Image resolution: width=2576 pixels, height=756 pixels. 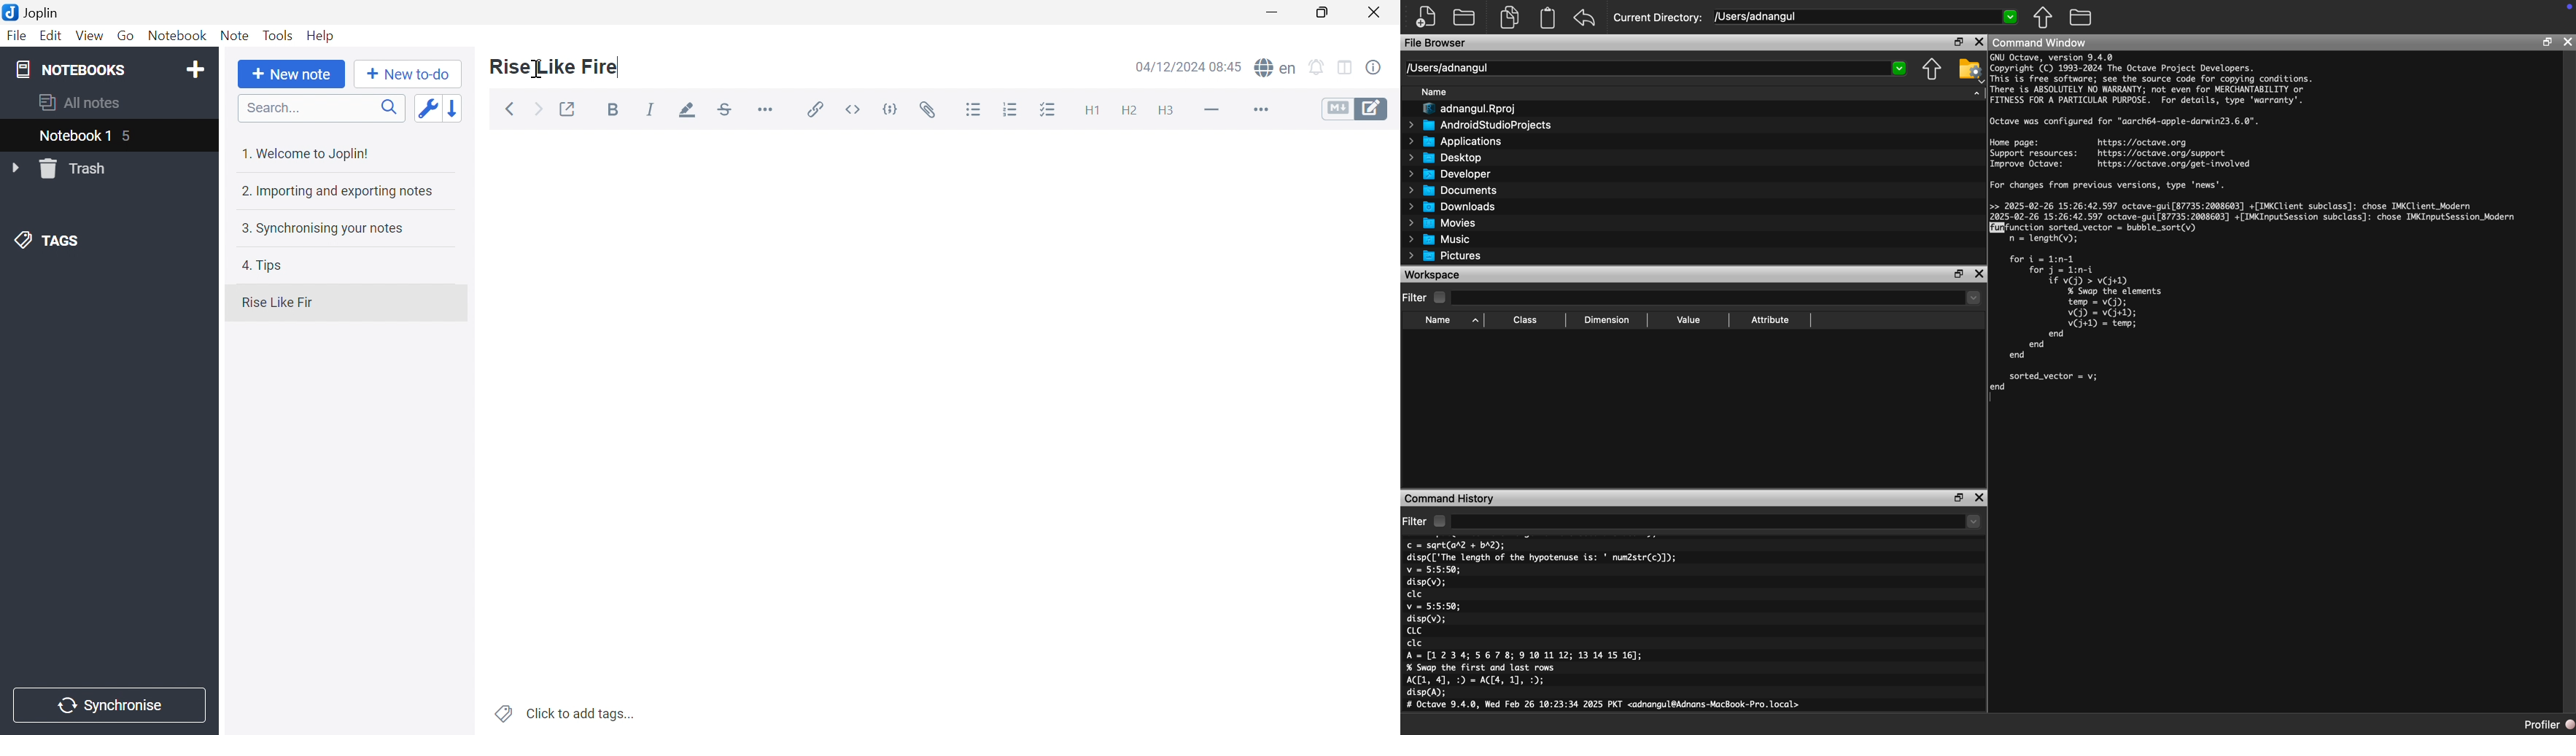 I want to click on Tools, so click(x=279, y=34).